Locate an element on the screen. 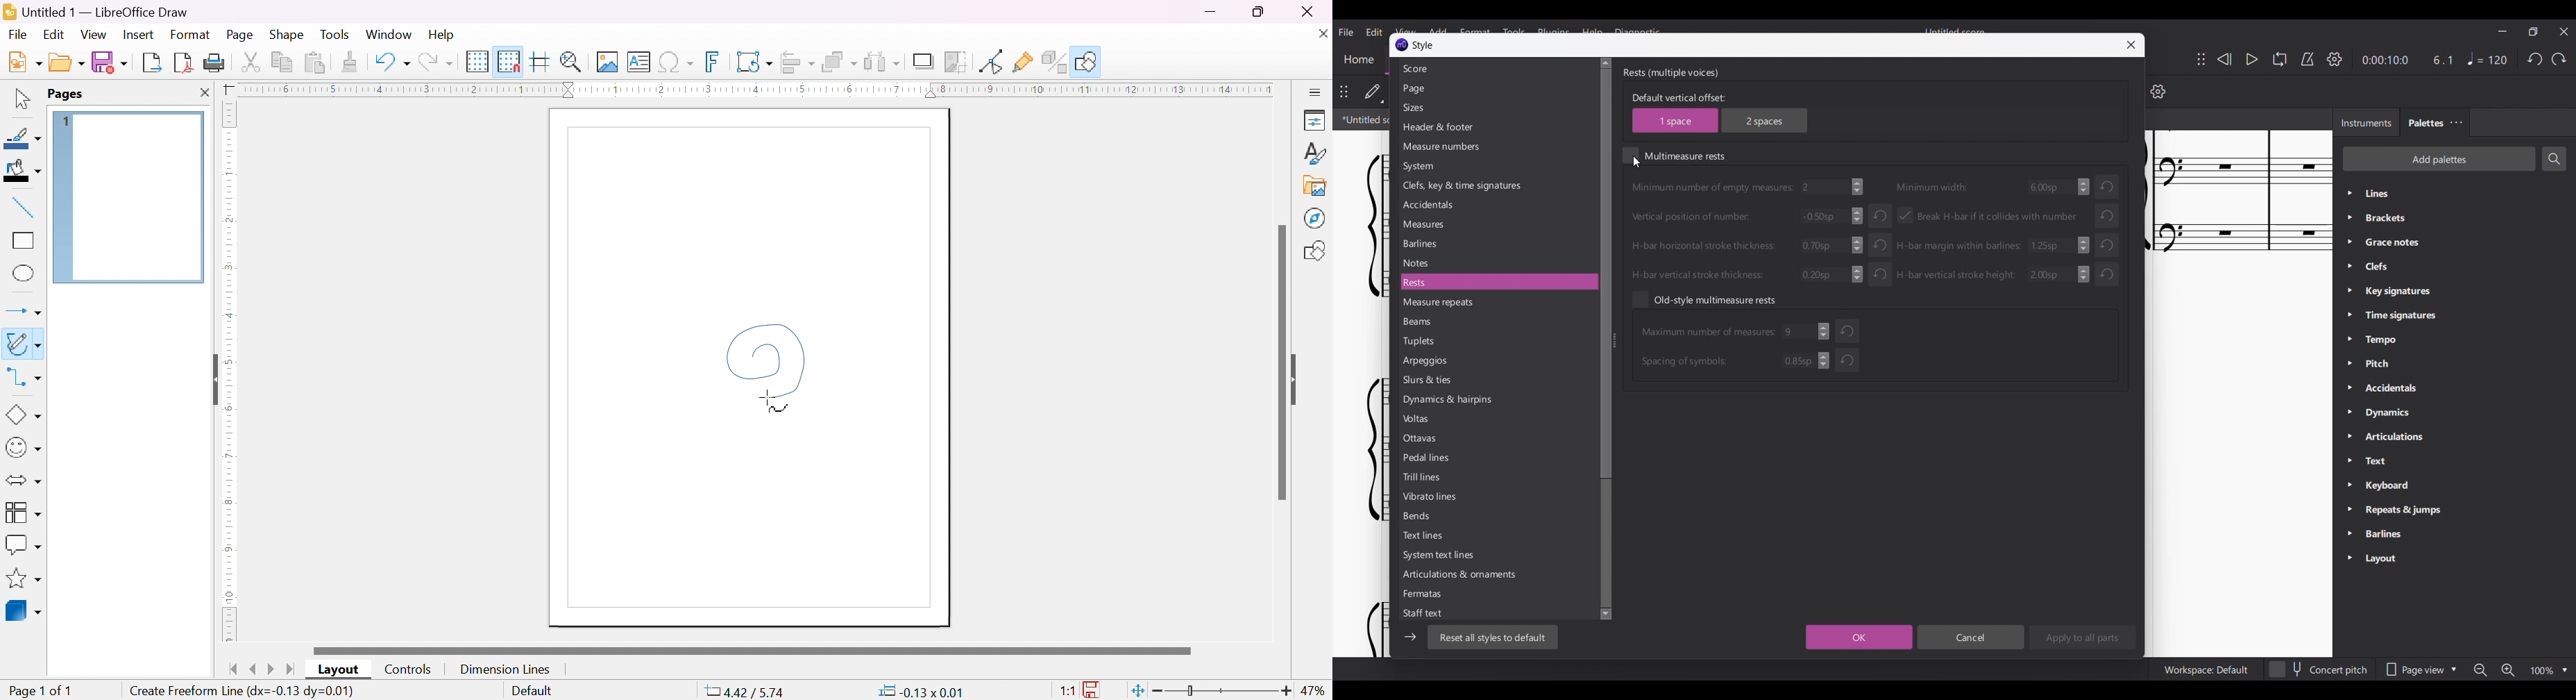 The width and height of the screenshot is (2576, 700). Measure numbers is located at coordinates (1497, 147).